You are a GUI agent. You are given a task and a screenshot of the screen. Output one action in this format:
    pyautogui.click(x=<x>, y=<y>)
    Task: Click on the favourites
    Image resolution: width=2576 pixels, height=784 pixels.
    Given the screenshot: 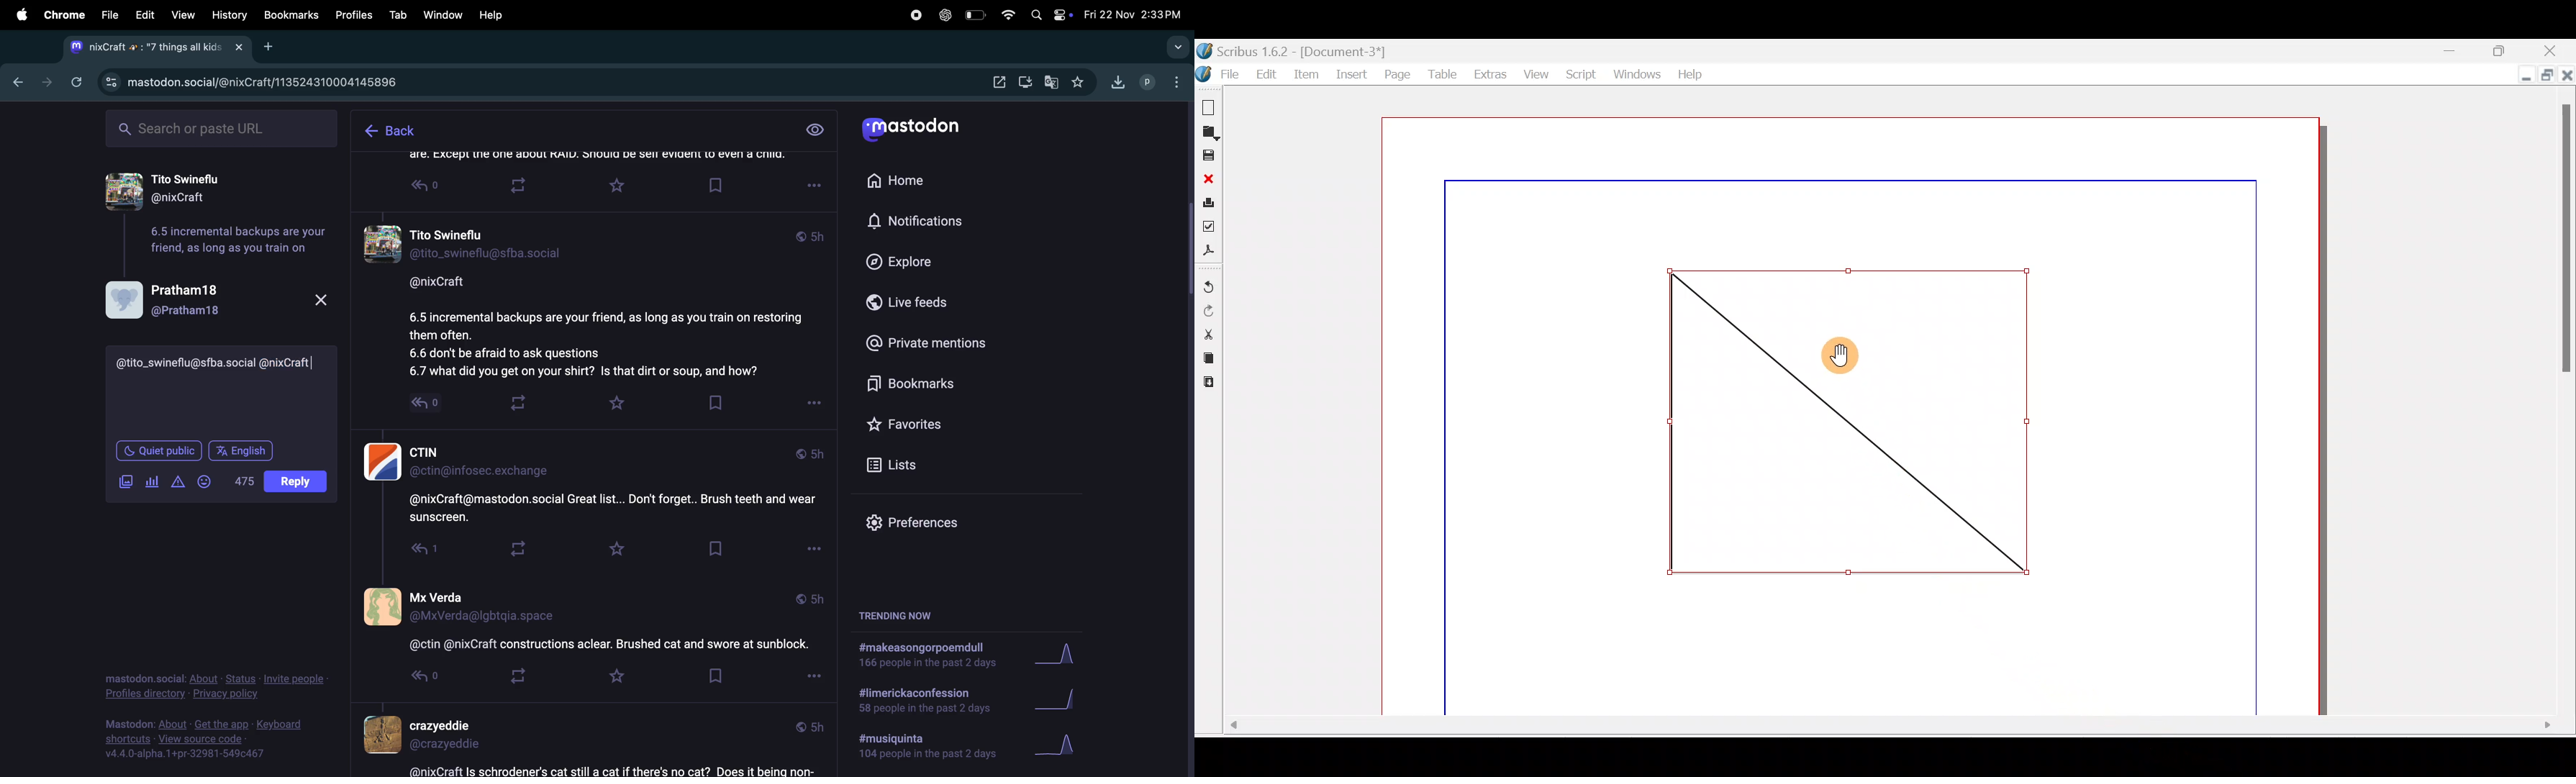 What is the action you would take?
    pyautogui.click(x=1080, y=82)
    